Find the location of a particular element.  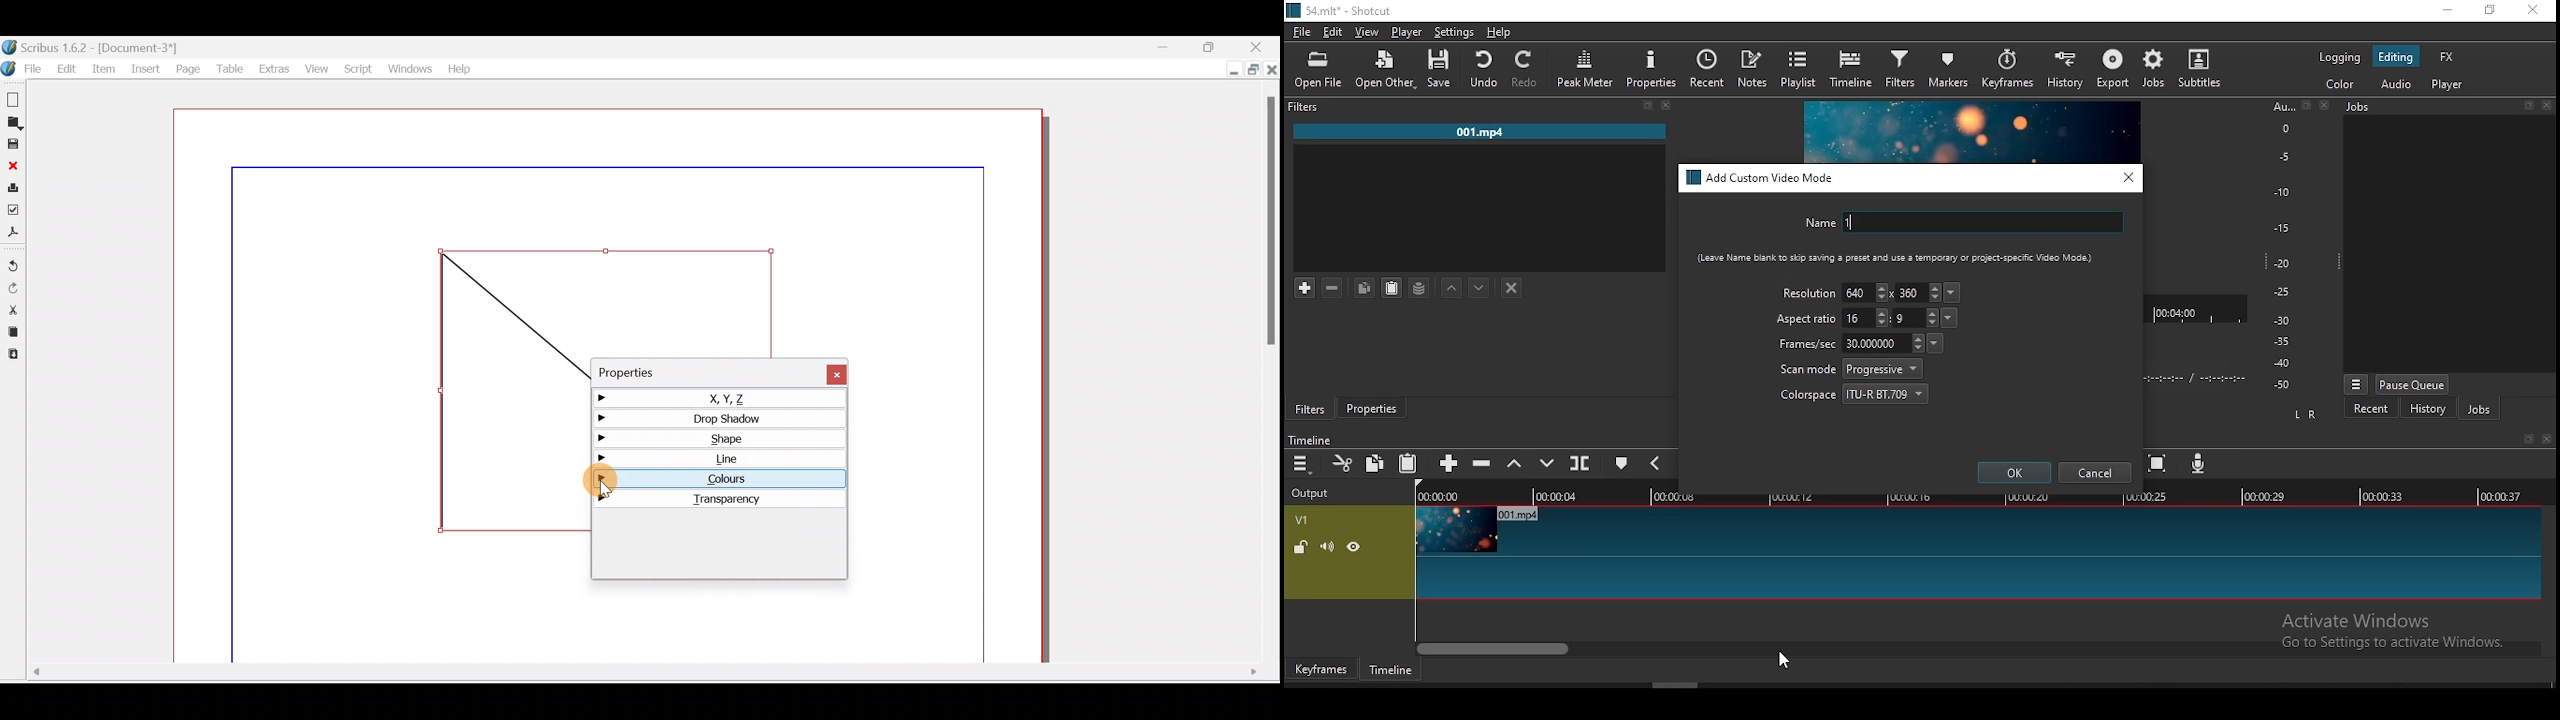

00:00:08 is located at coordinates (1682, 497).